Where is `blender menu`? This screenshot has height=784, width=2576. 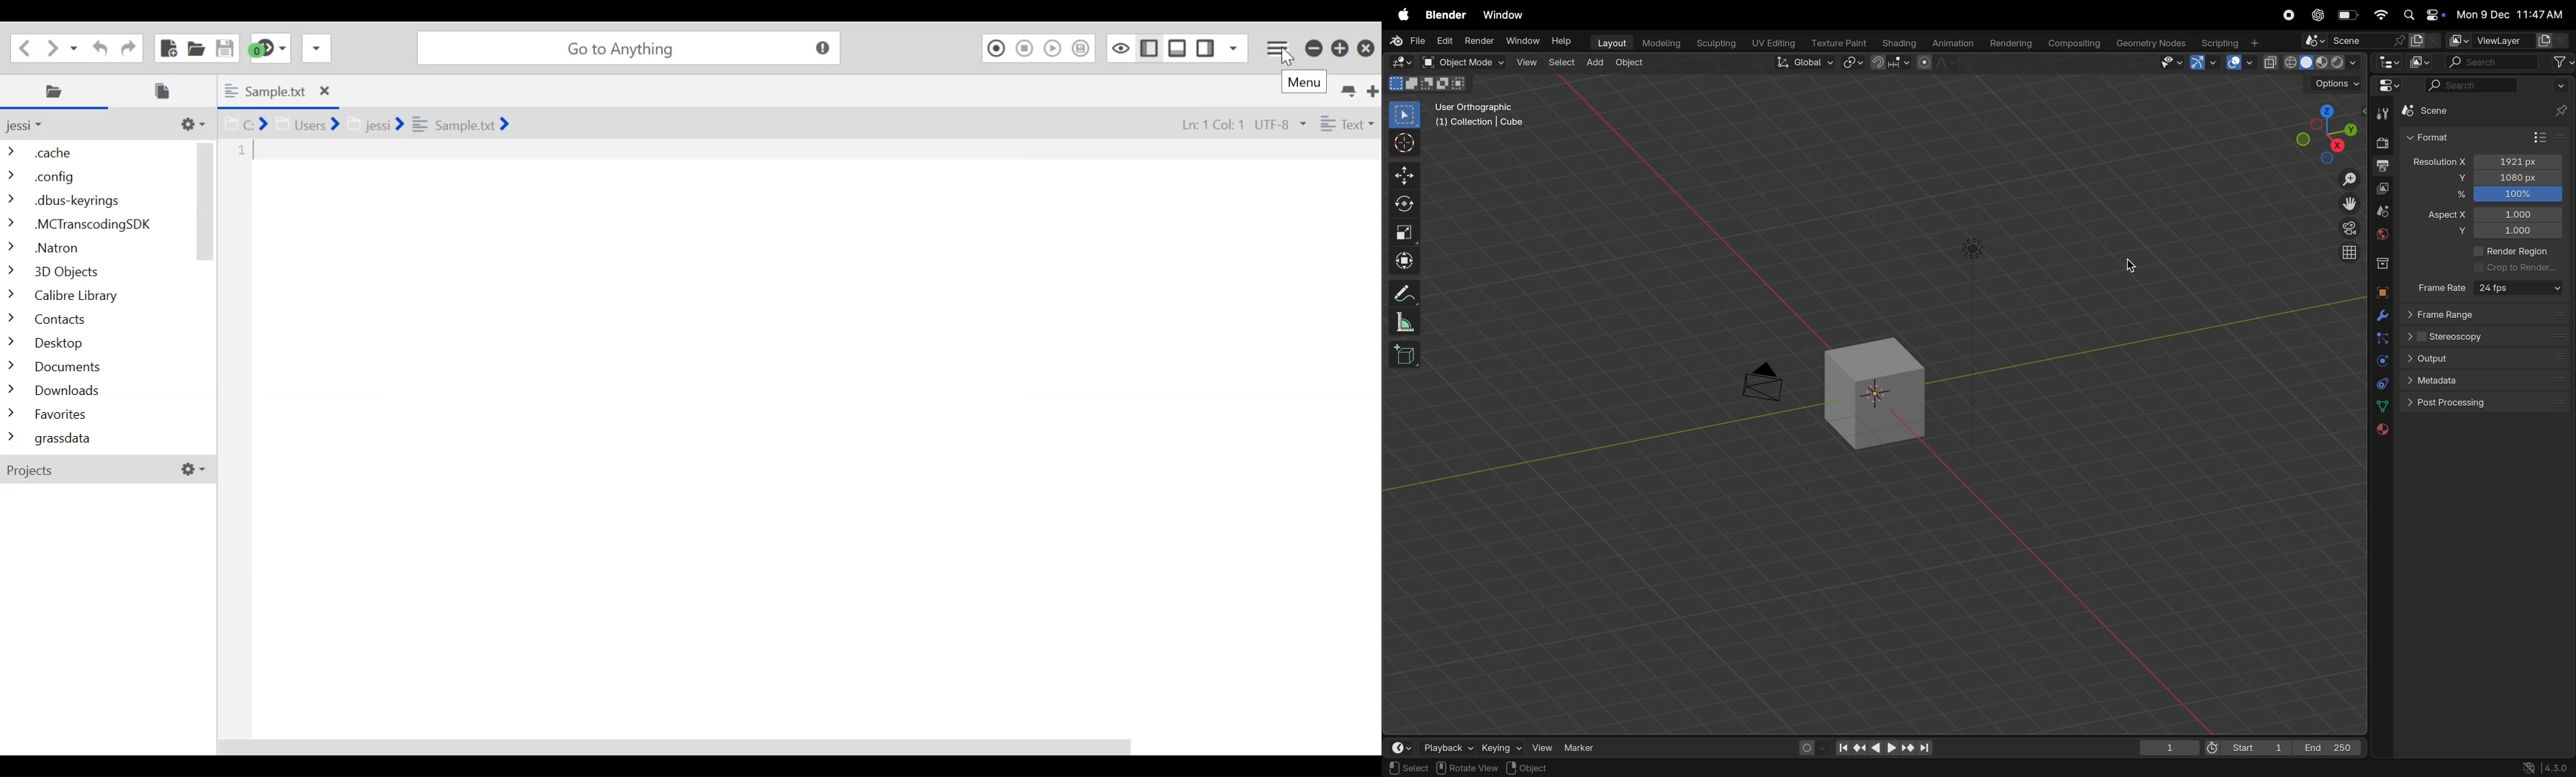 blender menu is located at coordinates (1448, 17).